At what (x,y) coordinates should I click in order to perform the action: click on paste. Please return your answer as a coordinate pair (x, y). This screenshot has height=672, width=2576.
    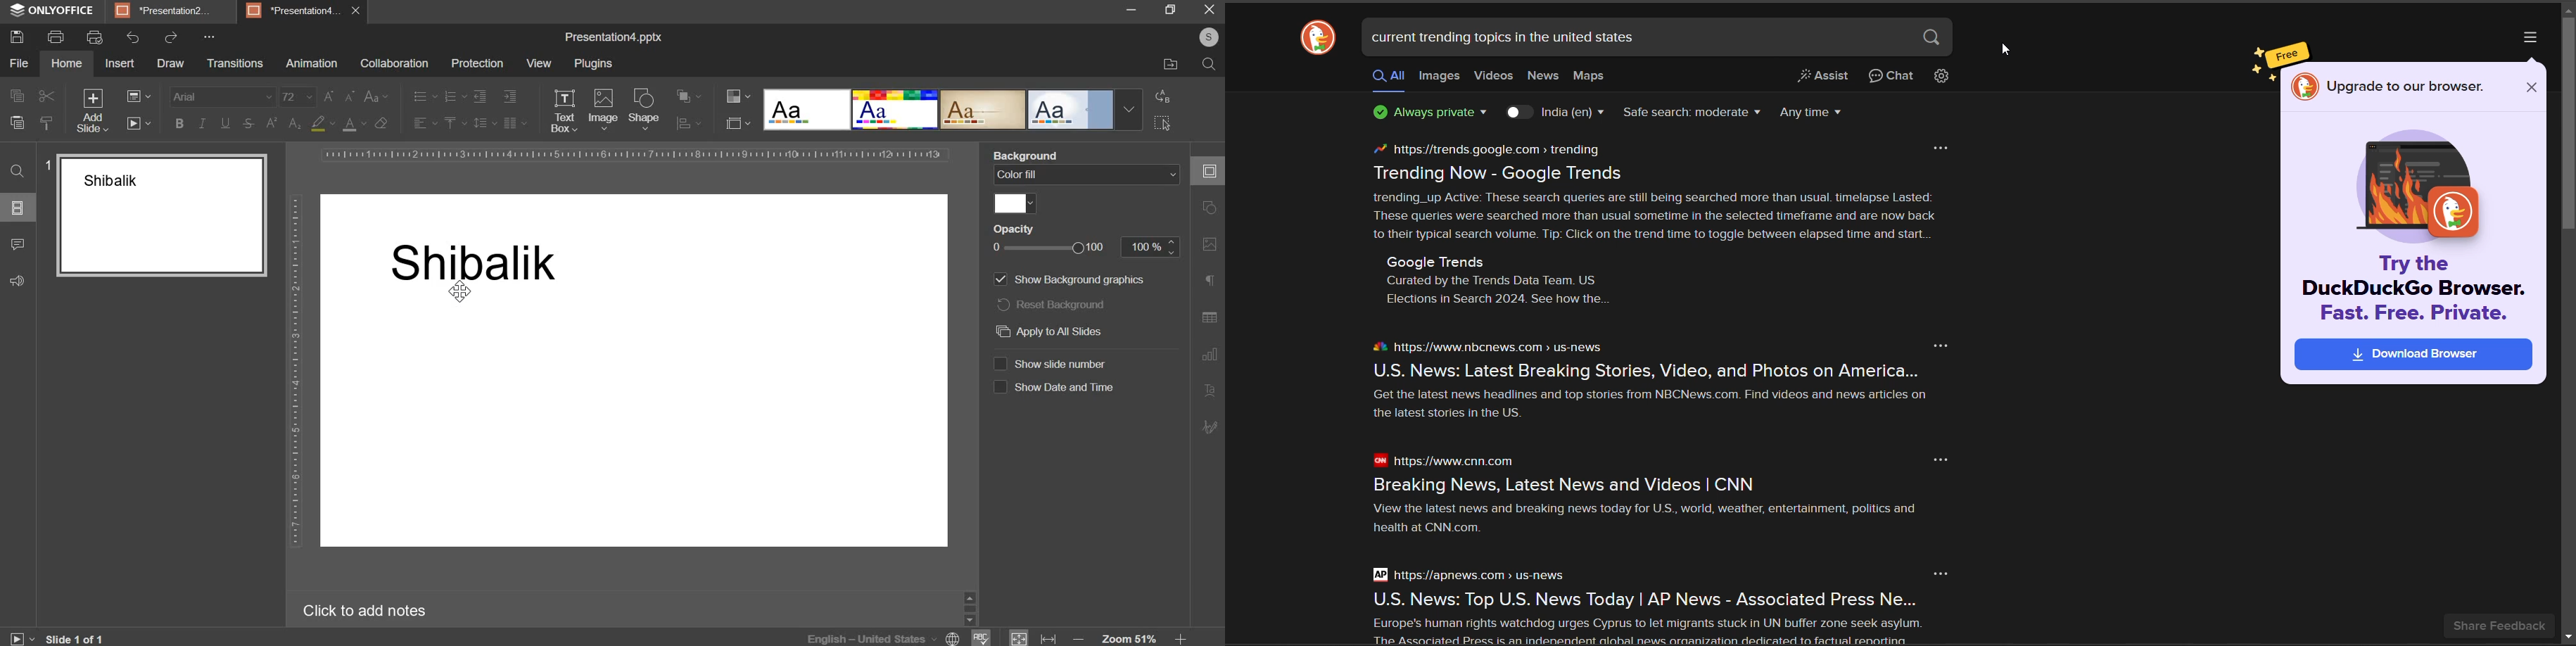
    Looking at the image, I should click on (16, 122).